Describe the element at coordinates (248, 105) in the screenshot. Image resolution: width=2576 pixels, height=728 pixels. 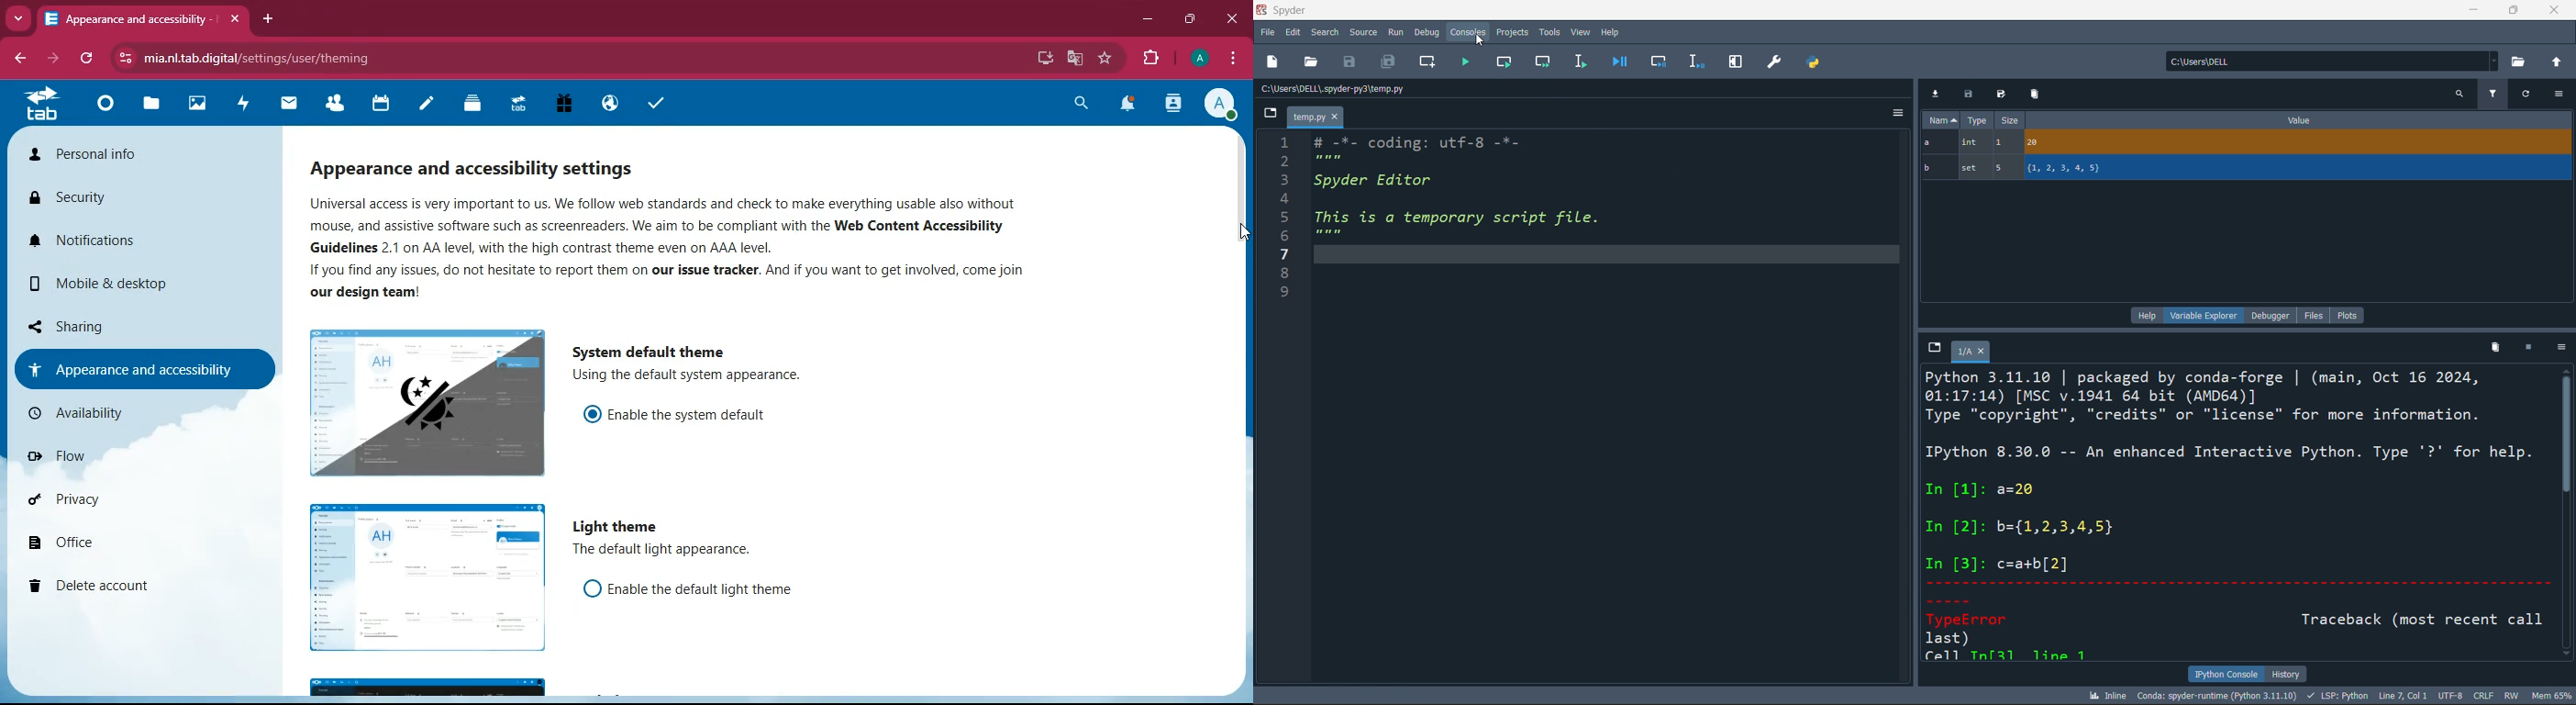
I see `activity` at that location.